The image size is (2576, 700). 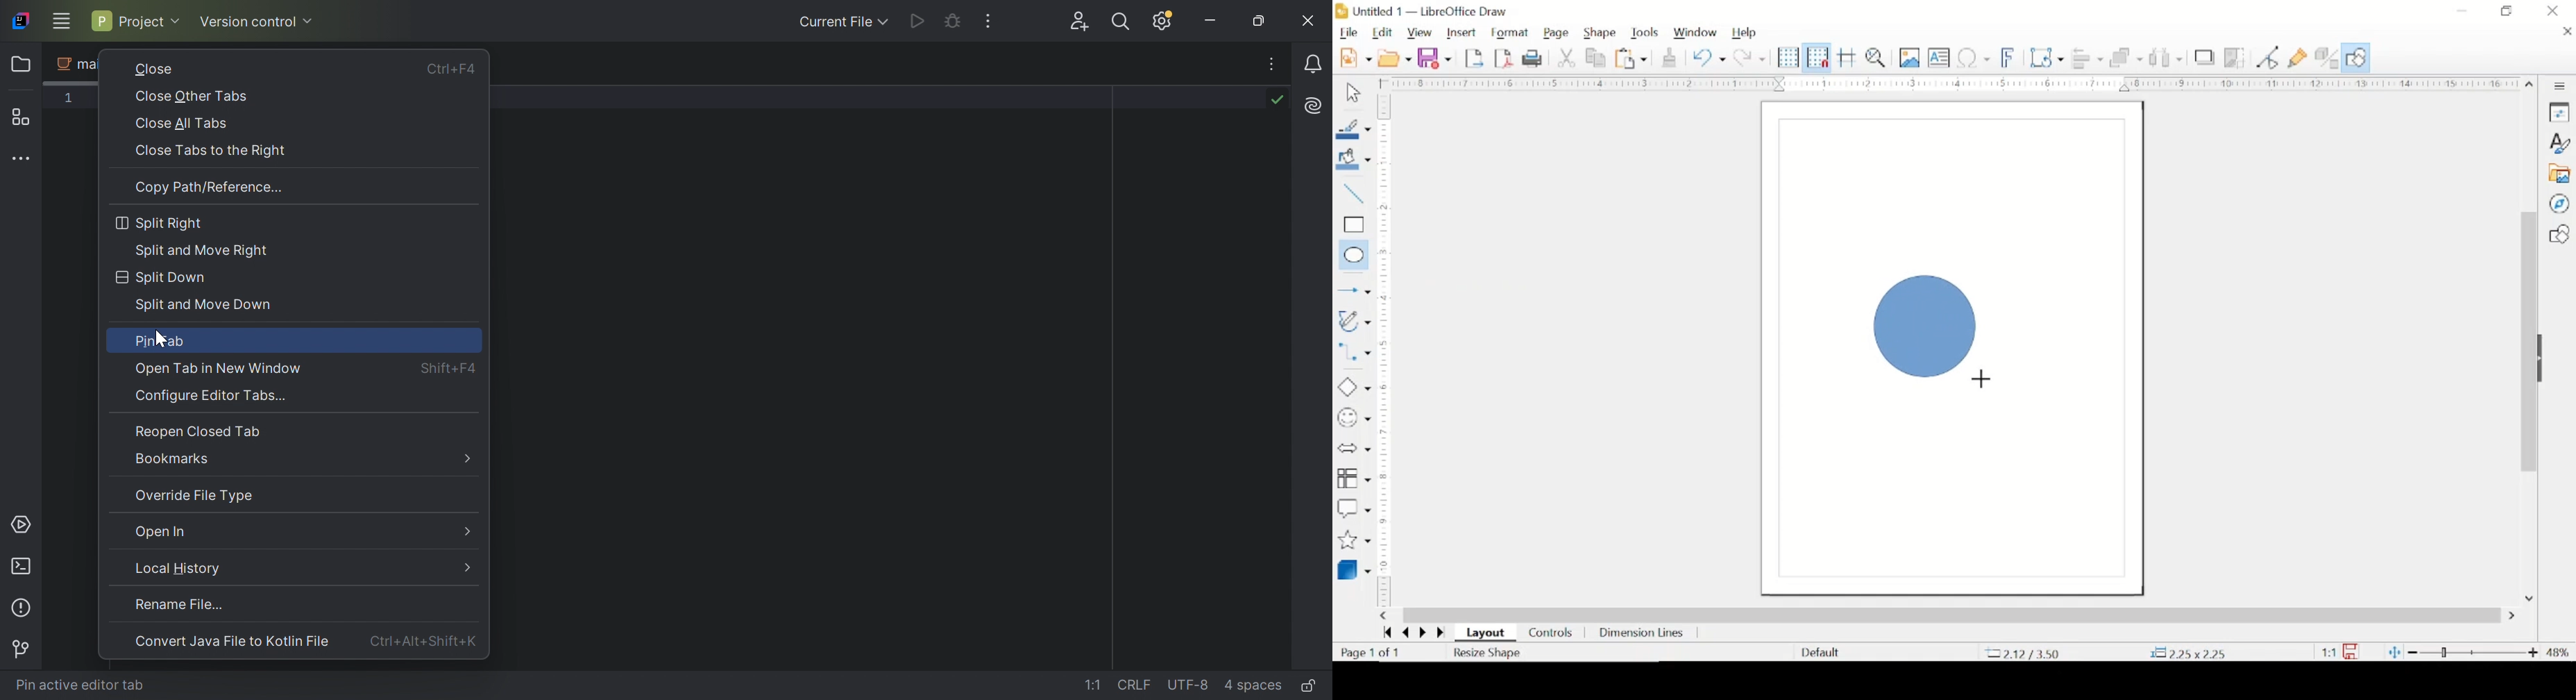 What do you see at coordinates (1372, 653) in the screenshot?
I see `page count` at bounding box center [1372, 653].